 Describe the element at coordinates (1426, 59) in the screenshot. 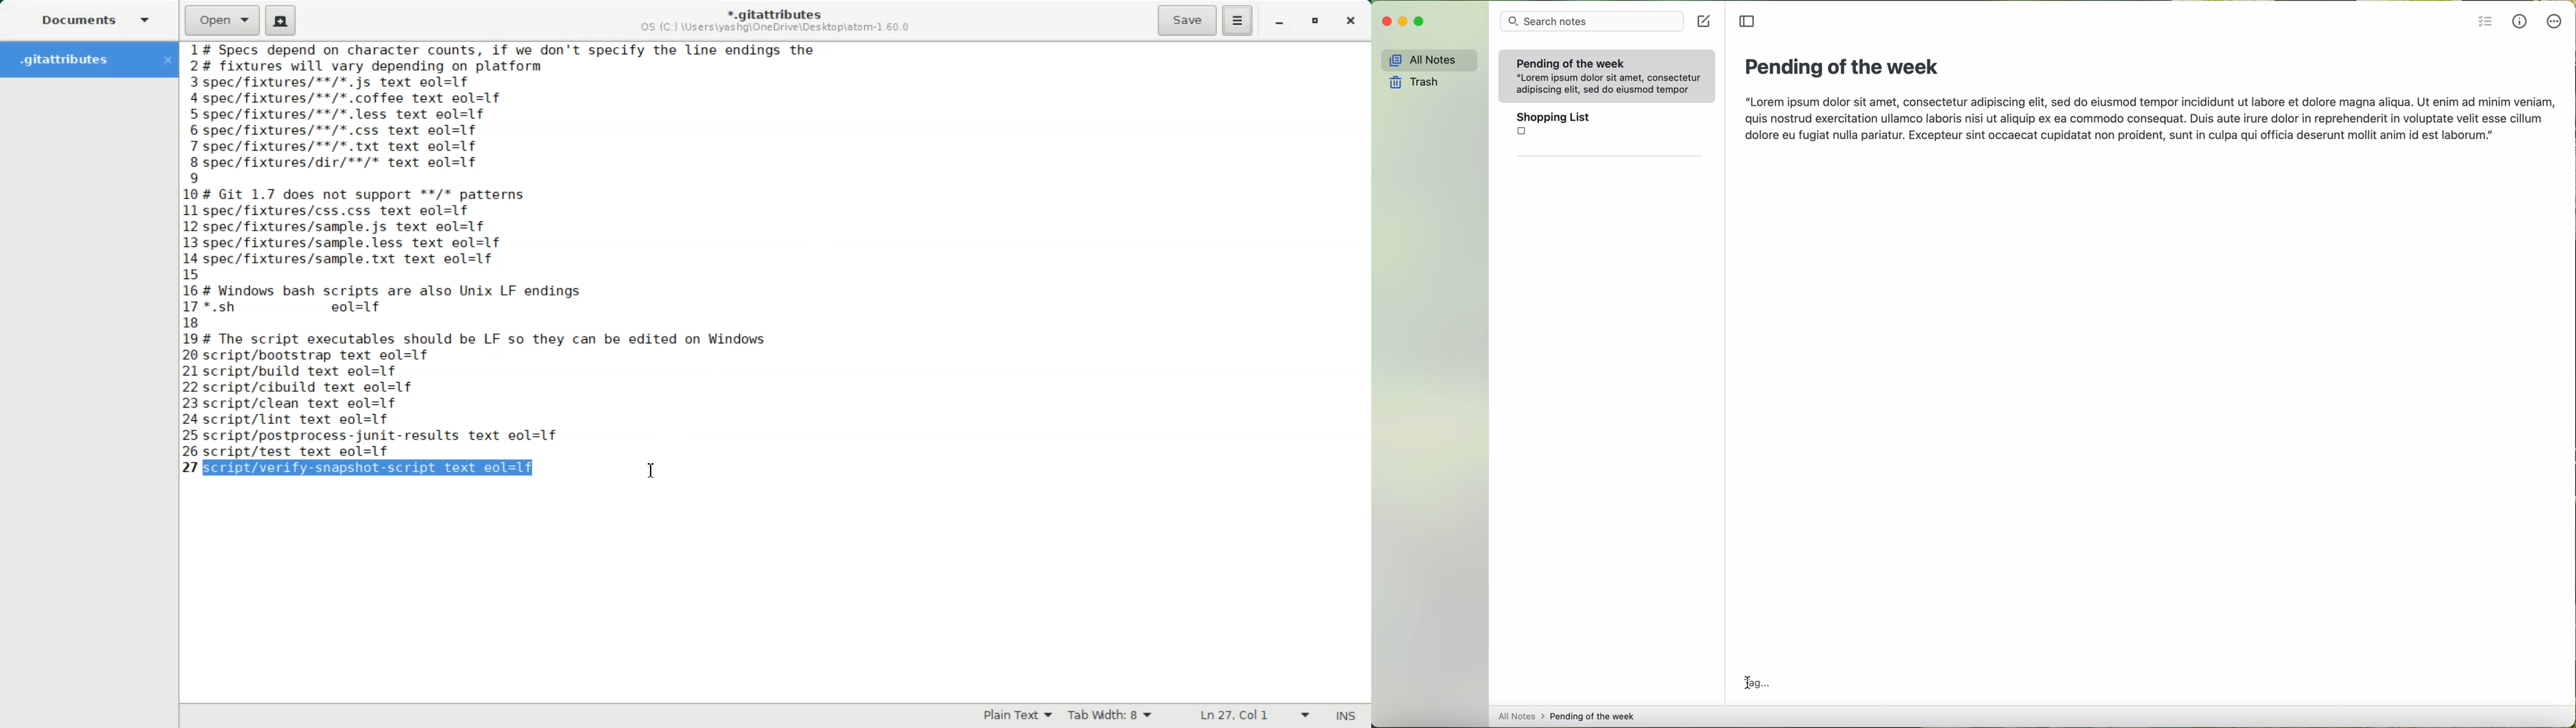

I see `all notes` at that location.